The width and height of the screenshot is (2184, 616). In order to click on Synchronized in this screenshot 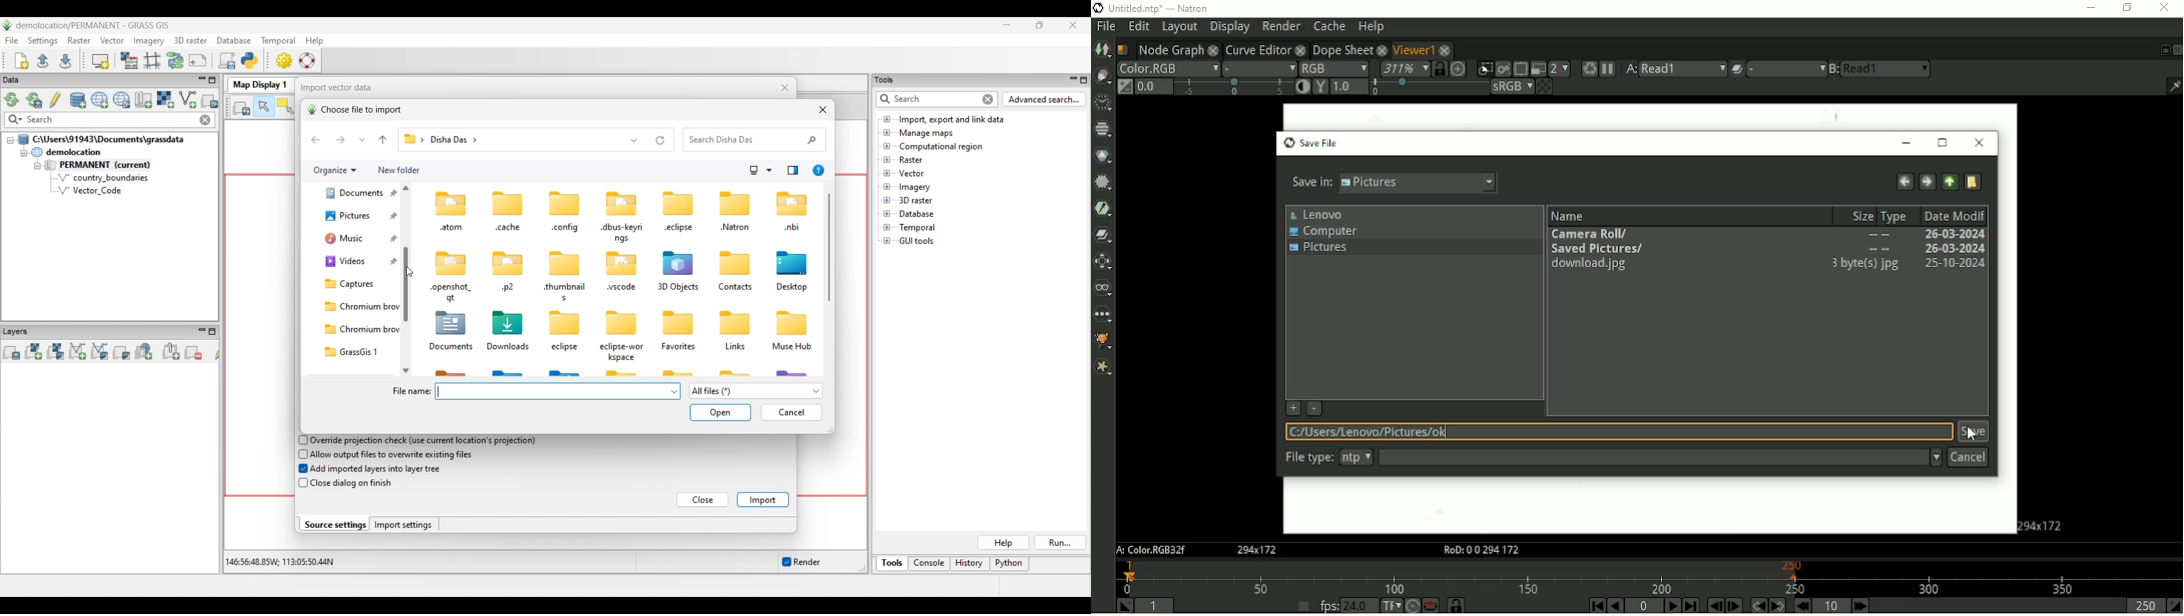, I will do `click(1438, 70)`.